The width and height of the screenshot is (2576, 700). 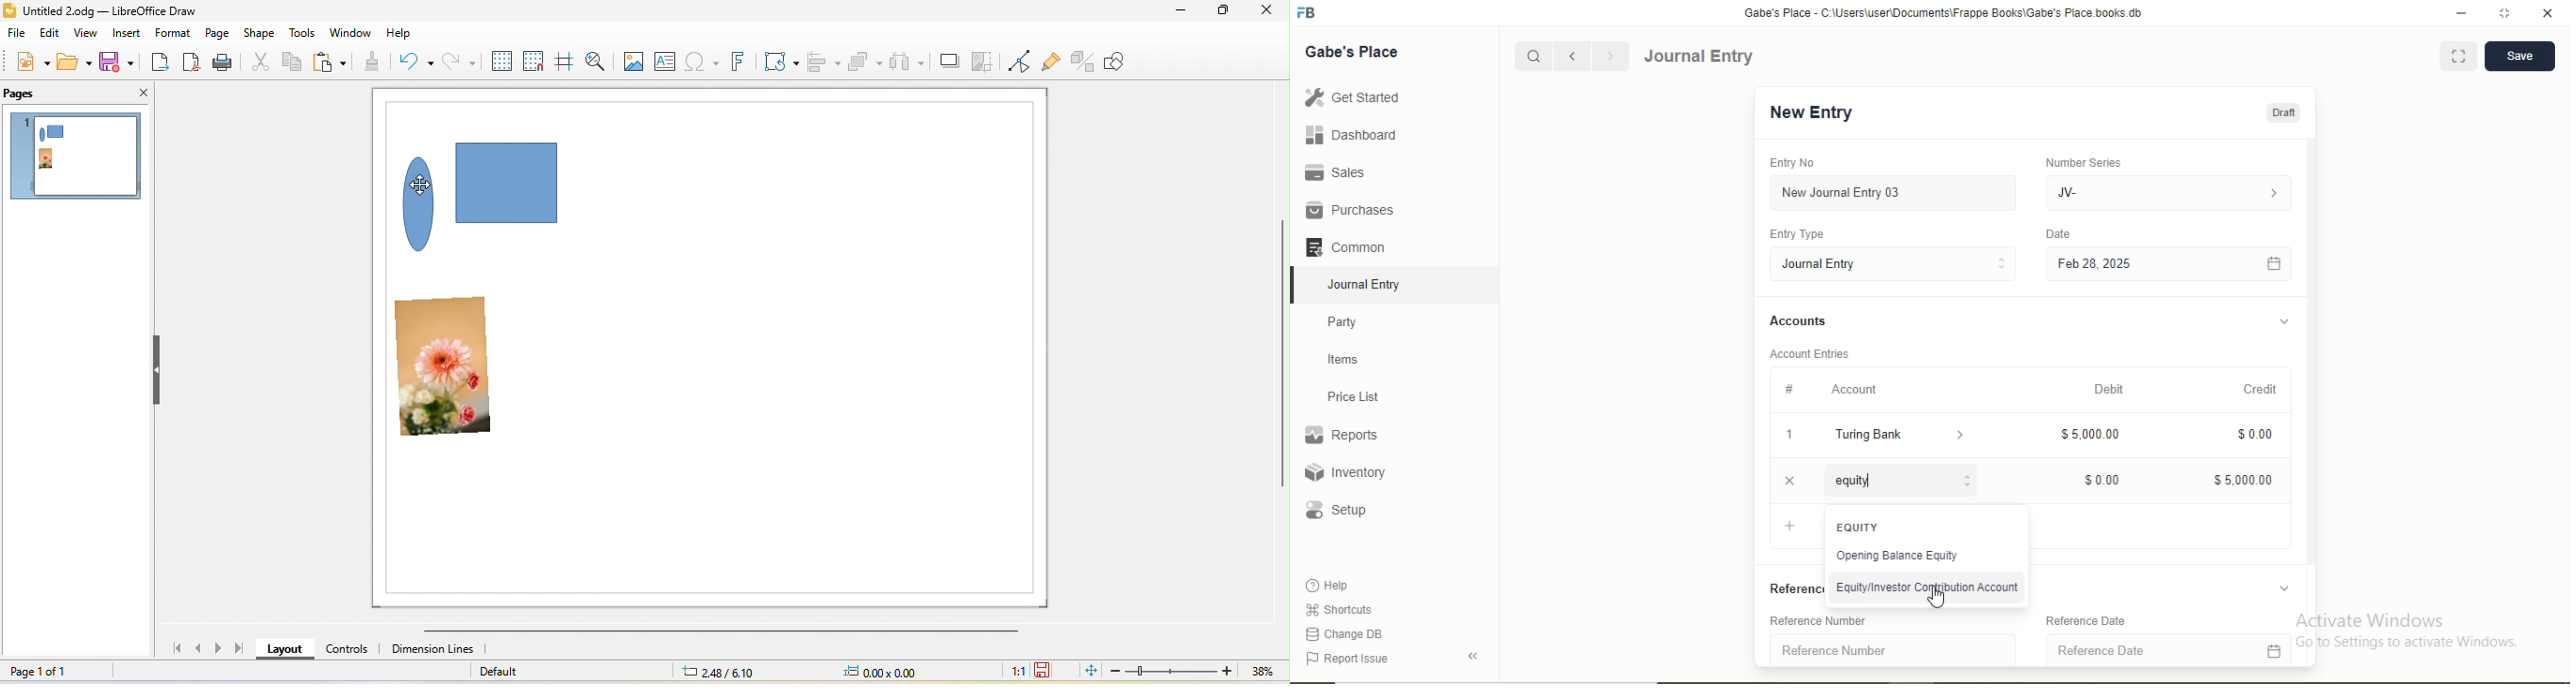 I want to click on Full screen, so click(x=2459, y=55).